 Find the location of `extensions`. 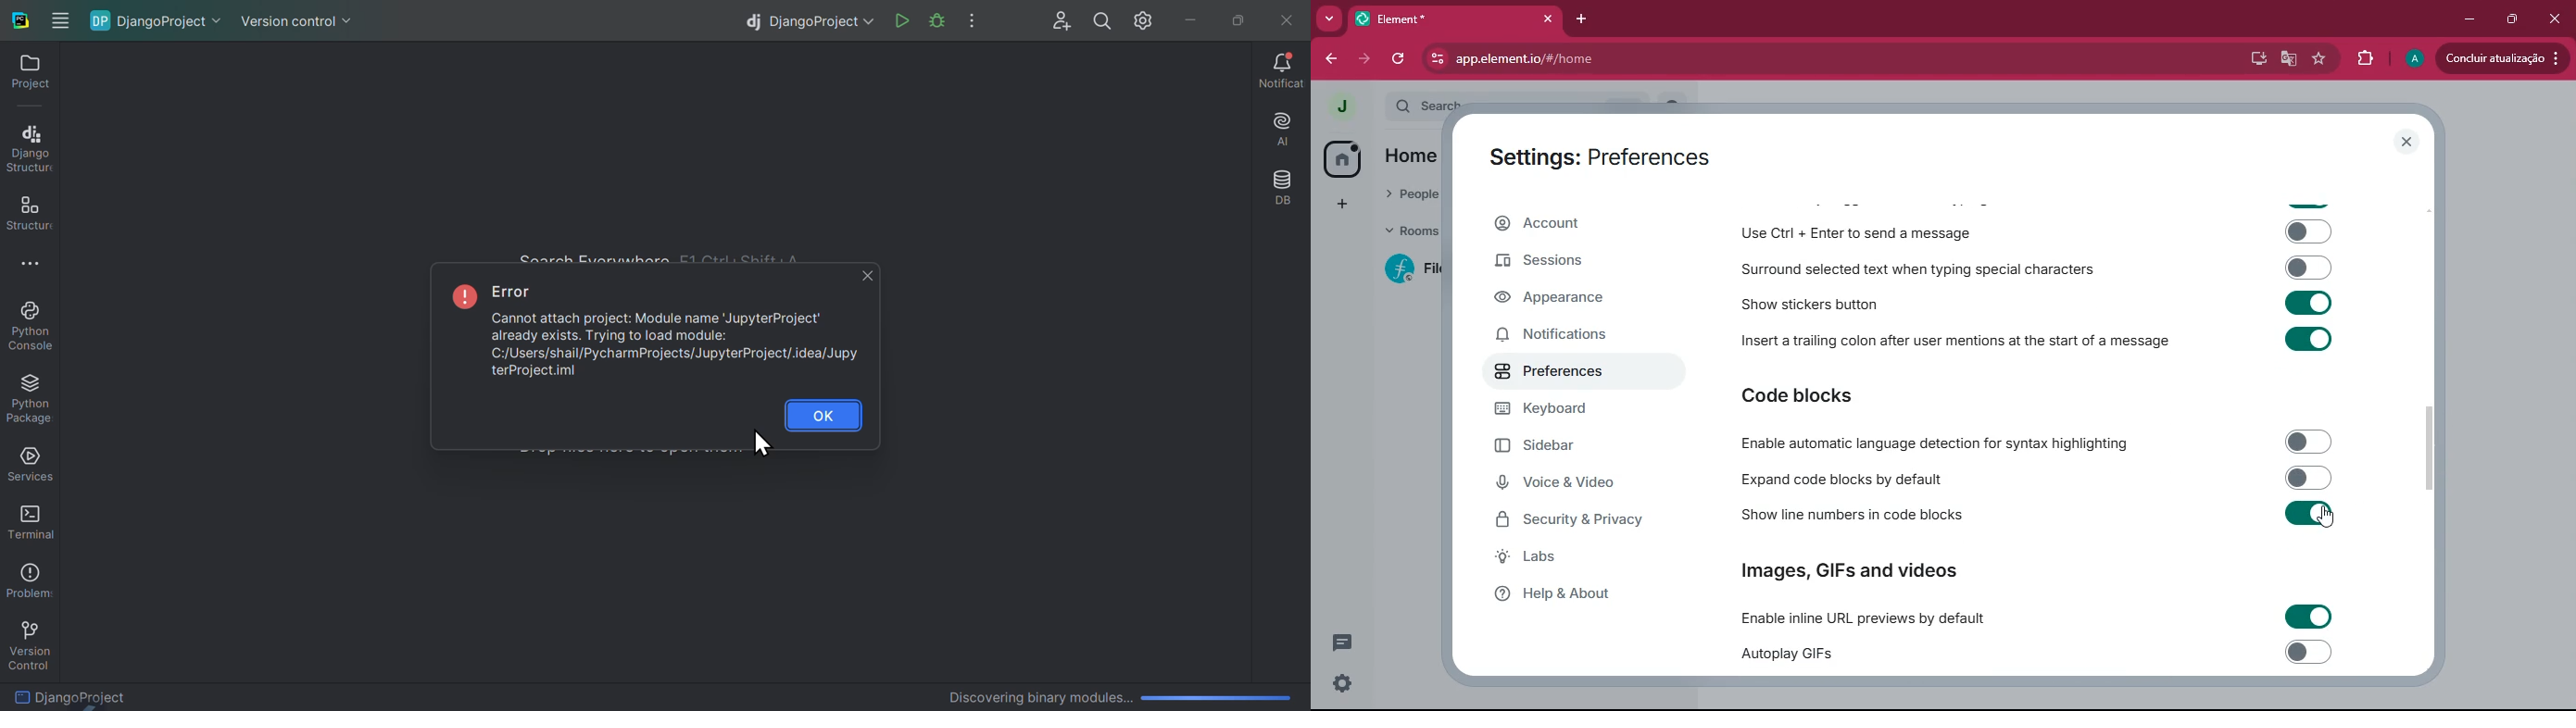

extensions is located at coordinates (2367, 58).